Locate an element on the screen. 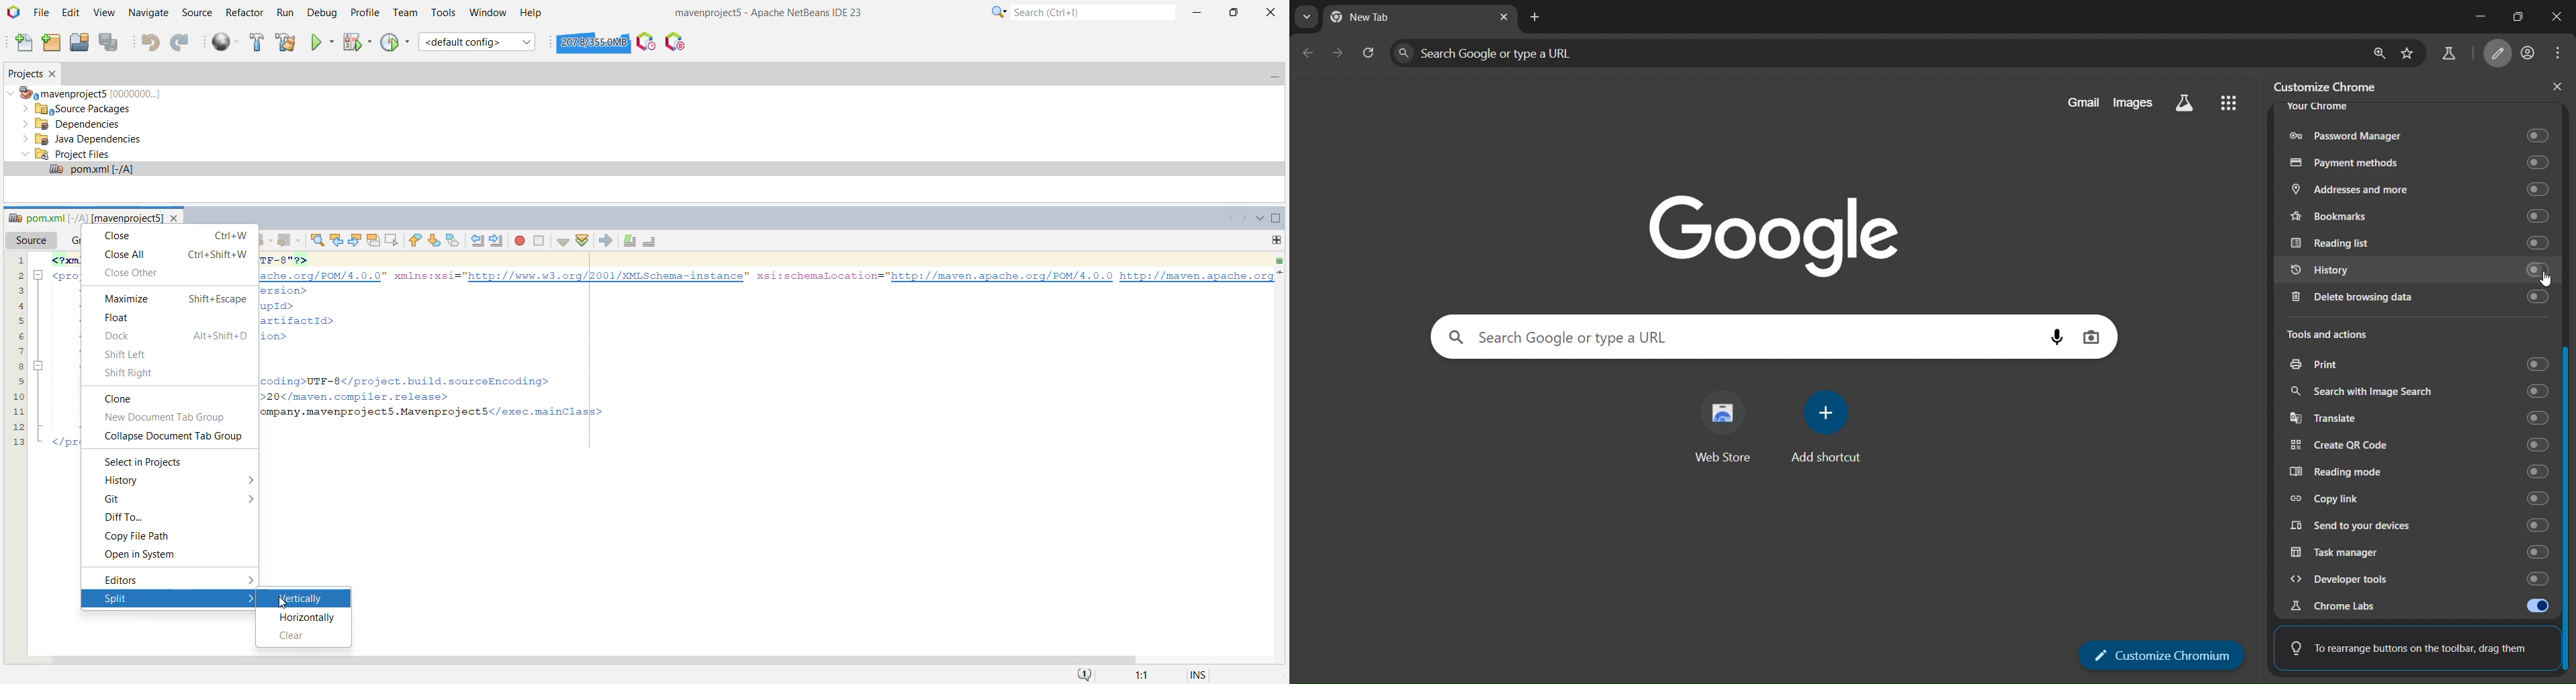  Toggle Rectangular Selection is located at coordinates (393, 240).